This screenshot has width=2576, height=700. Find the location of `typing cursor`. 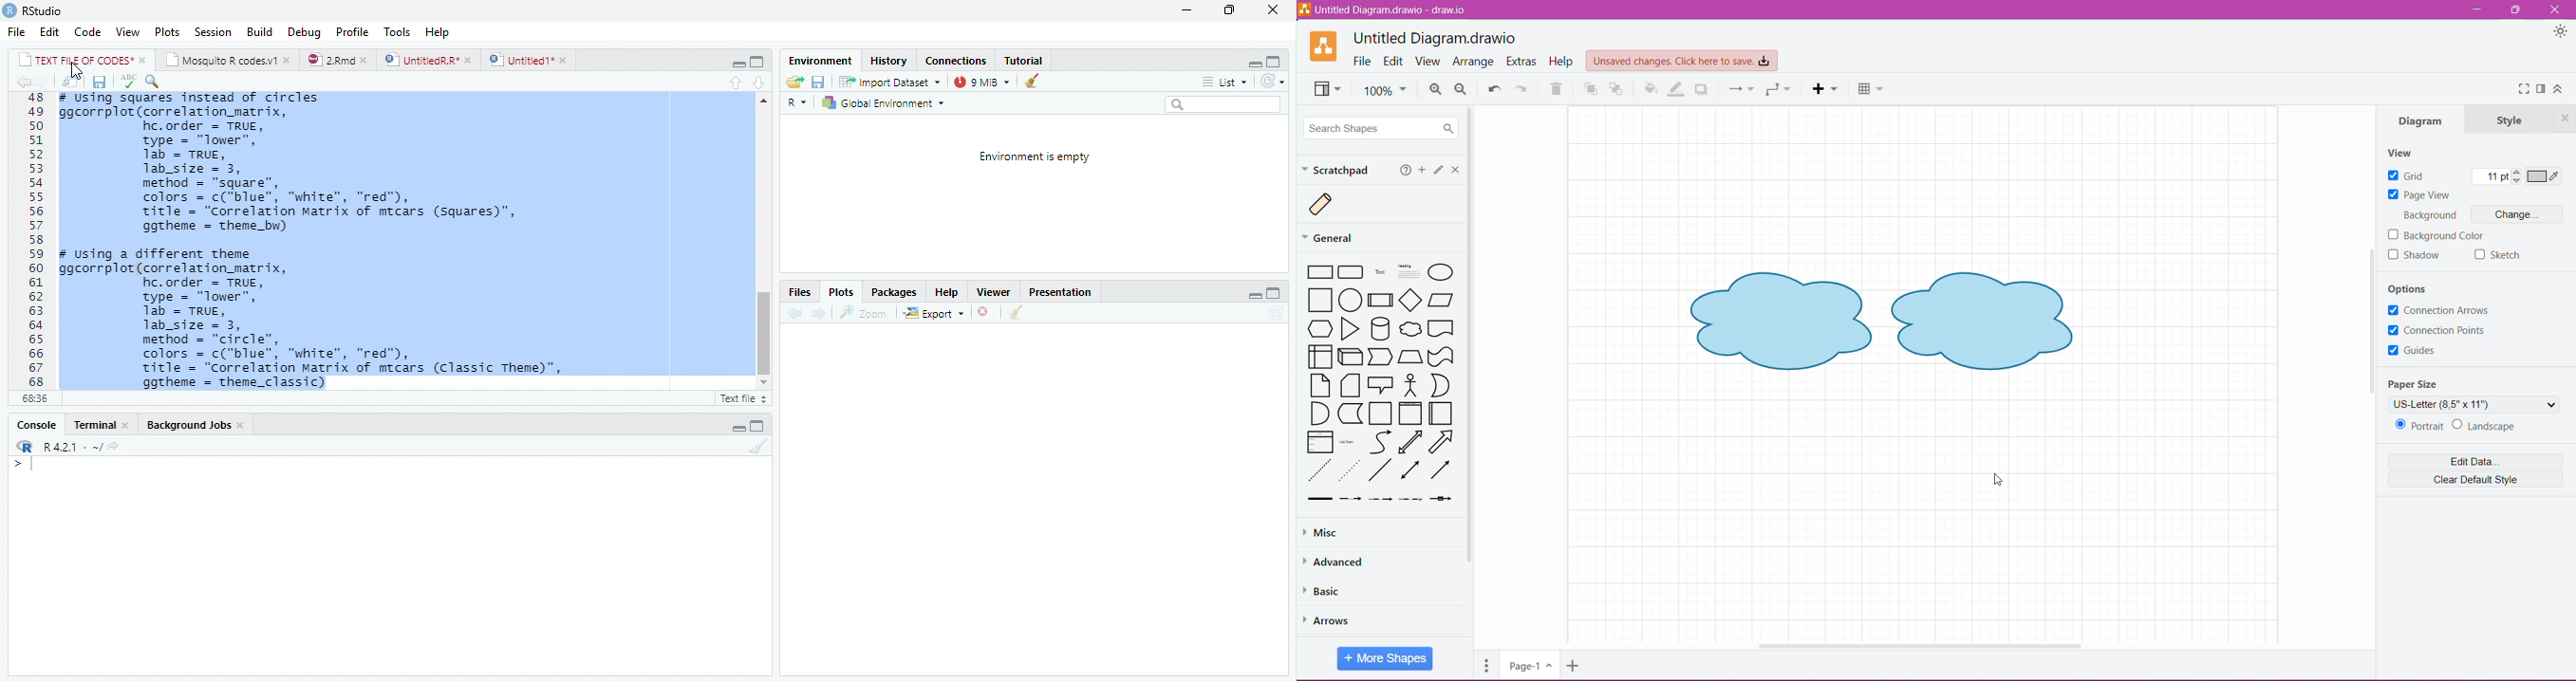

typing cursor is located at coordinates (25, 467).